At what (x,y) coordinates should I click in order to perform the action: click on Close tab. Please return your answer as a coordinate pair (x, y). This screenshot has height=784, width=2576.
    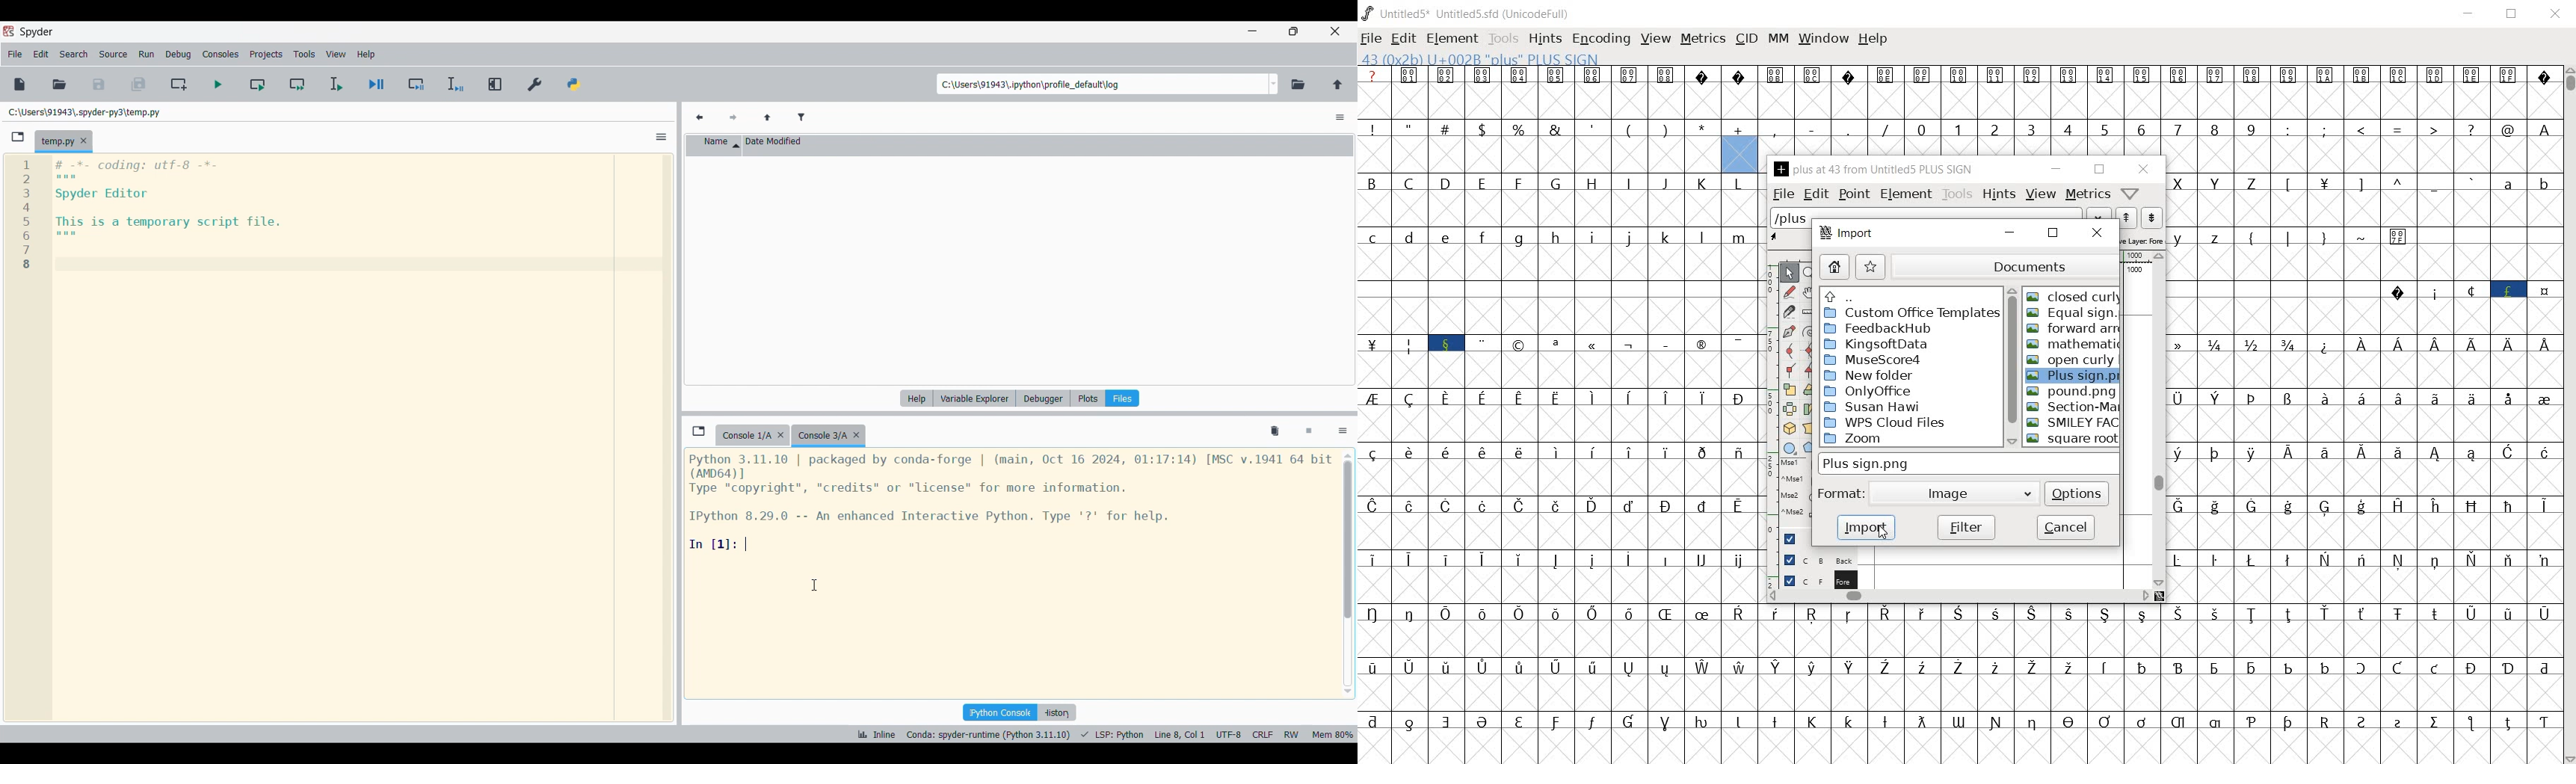
    Looking at the image, I should click on (83, 141).